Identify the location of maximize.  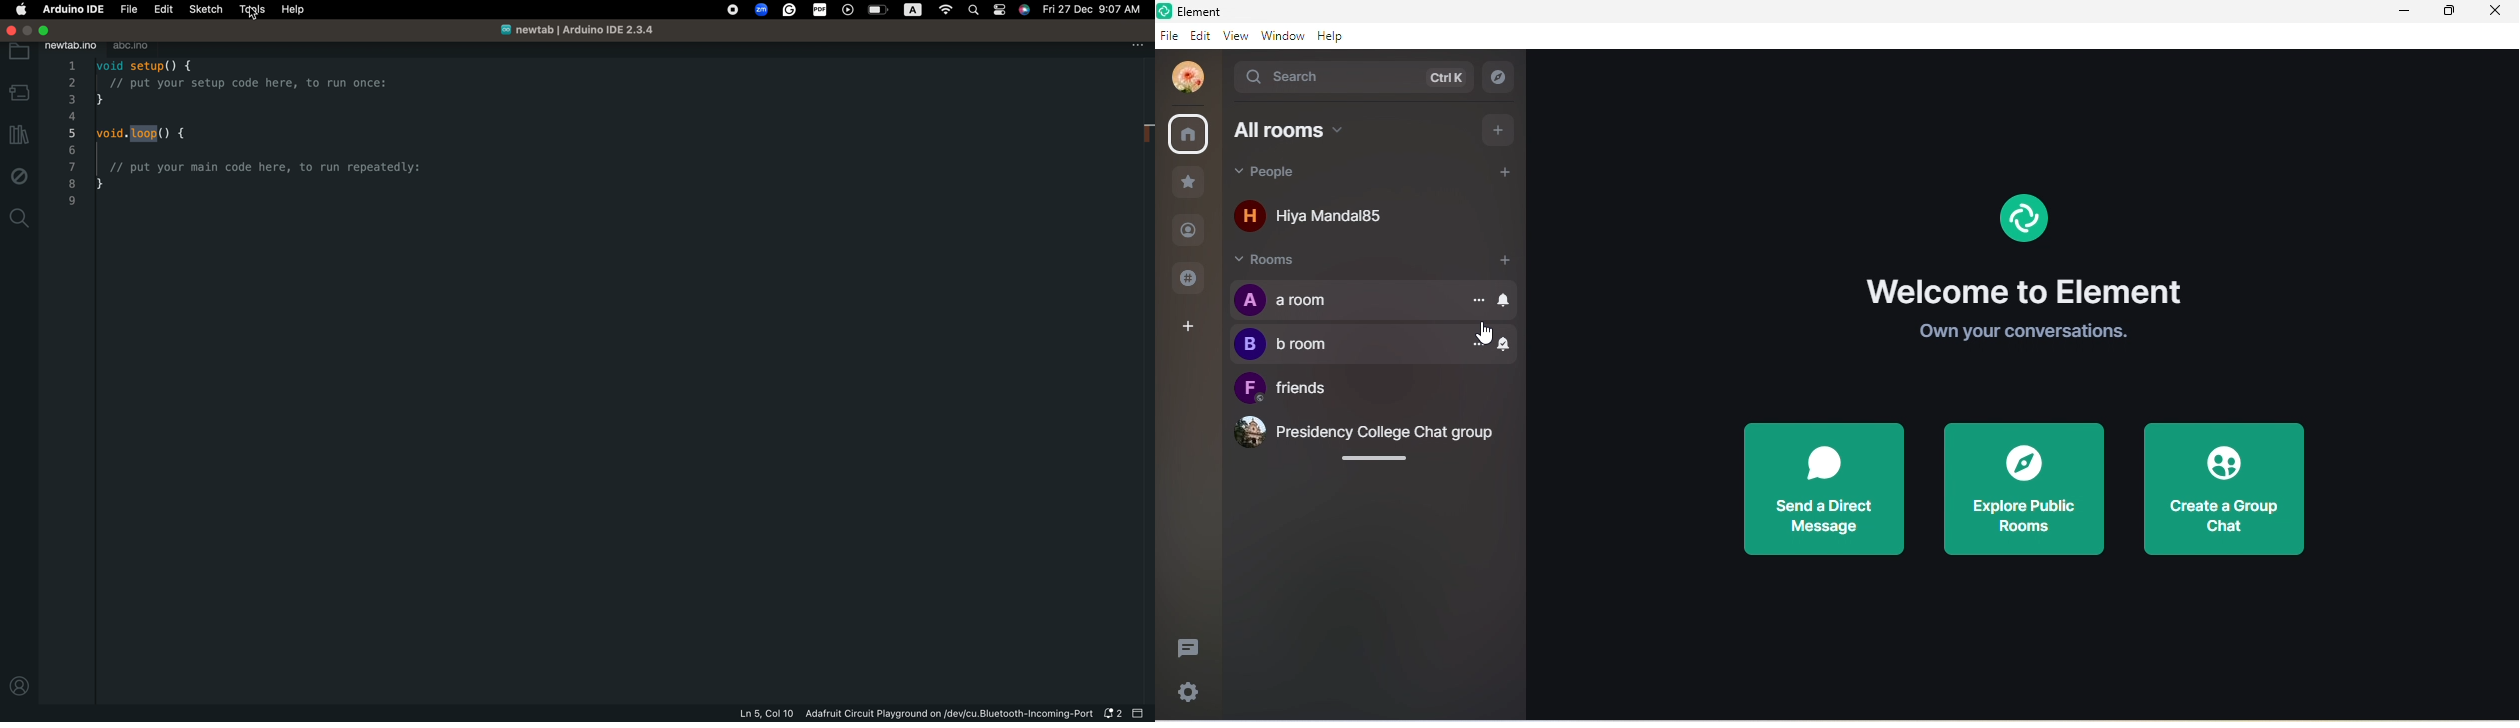
(44, 30).